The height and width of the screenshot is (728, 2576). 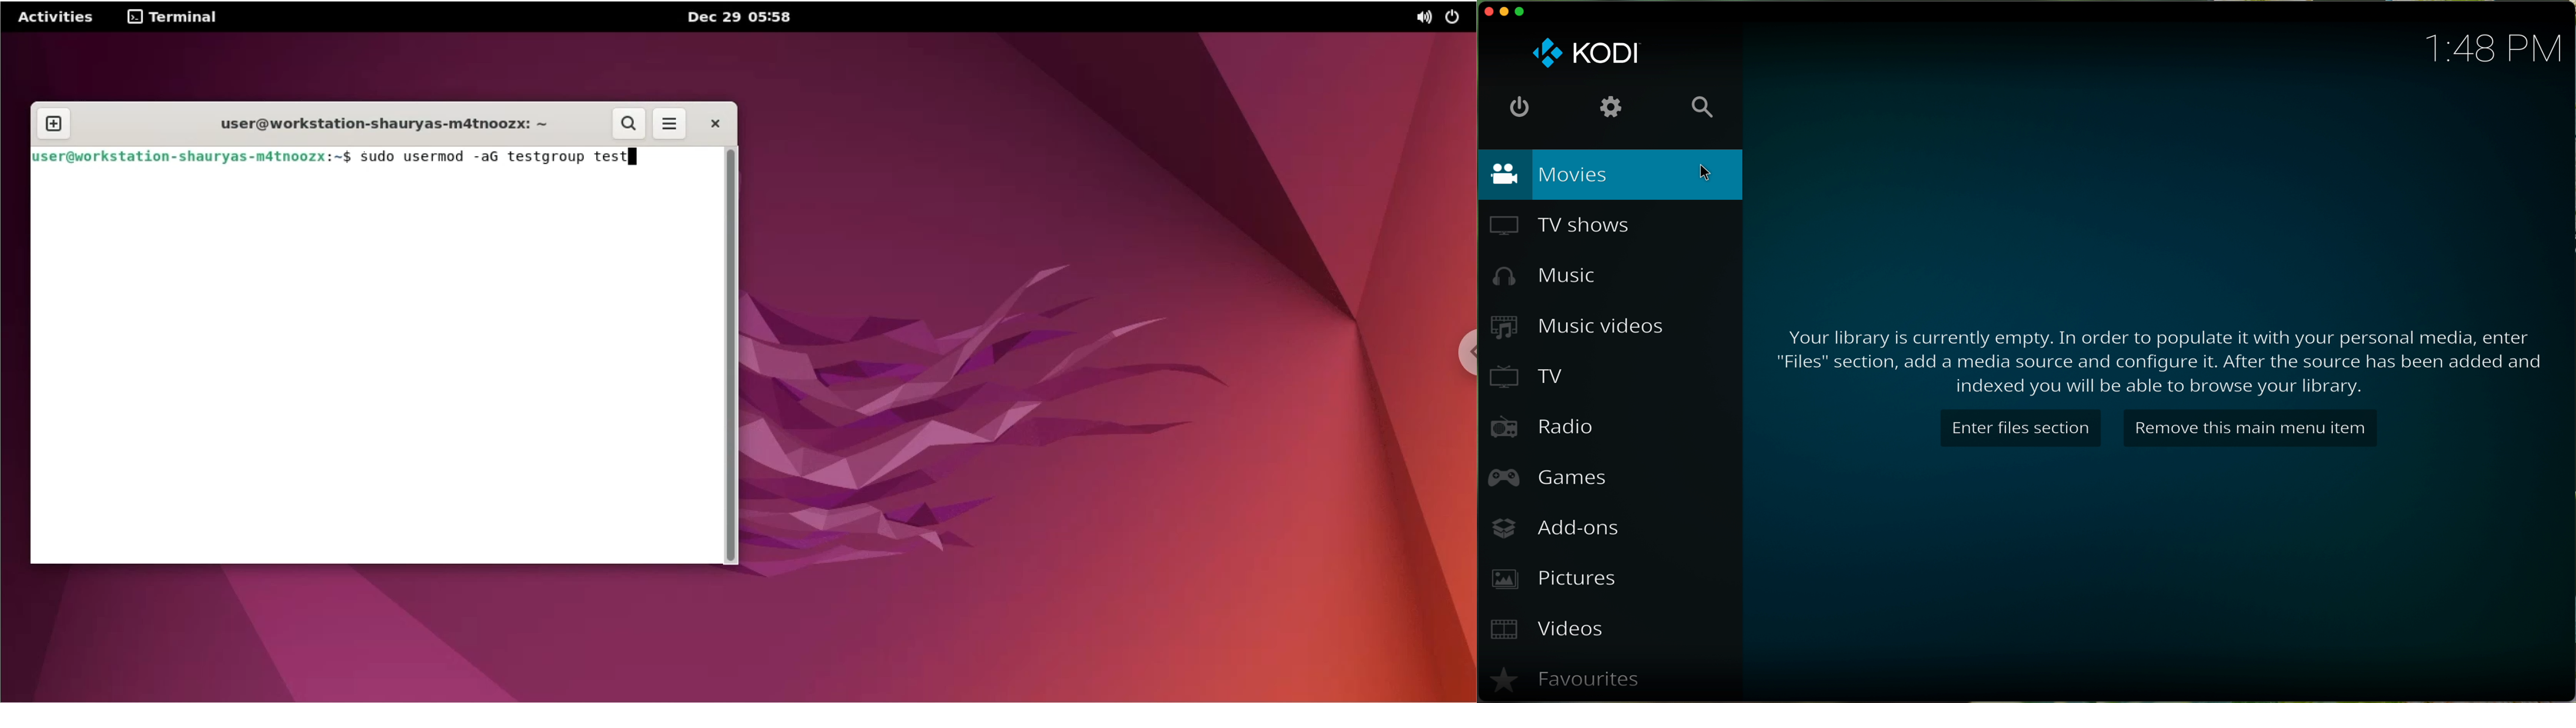 I want to click on radio, so click(x=1562, y=431).